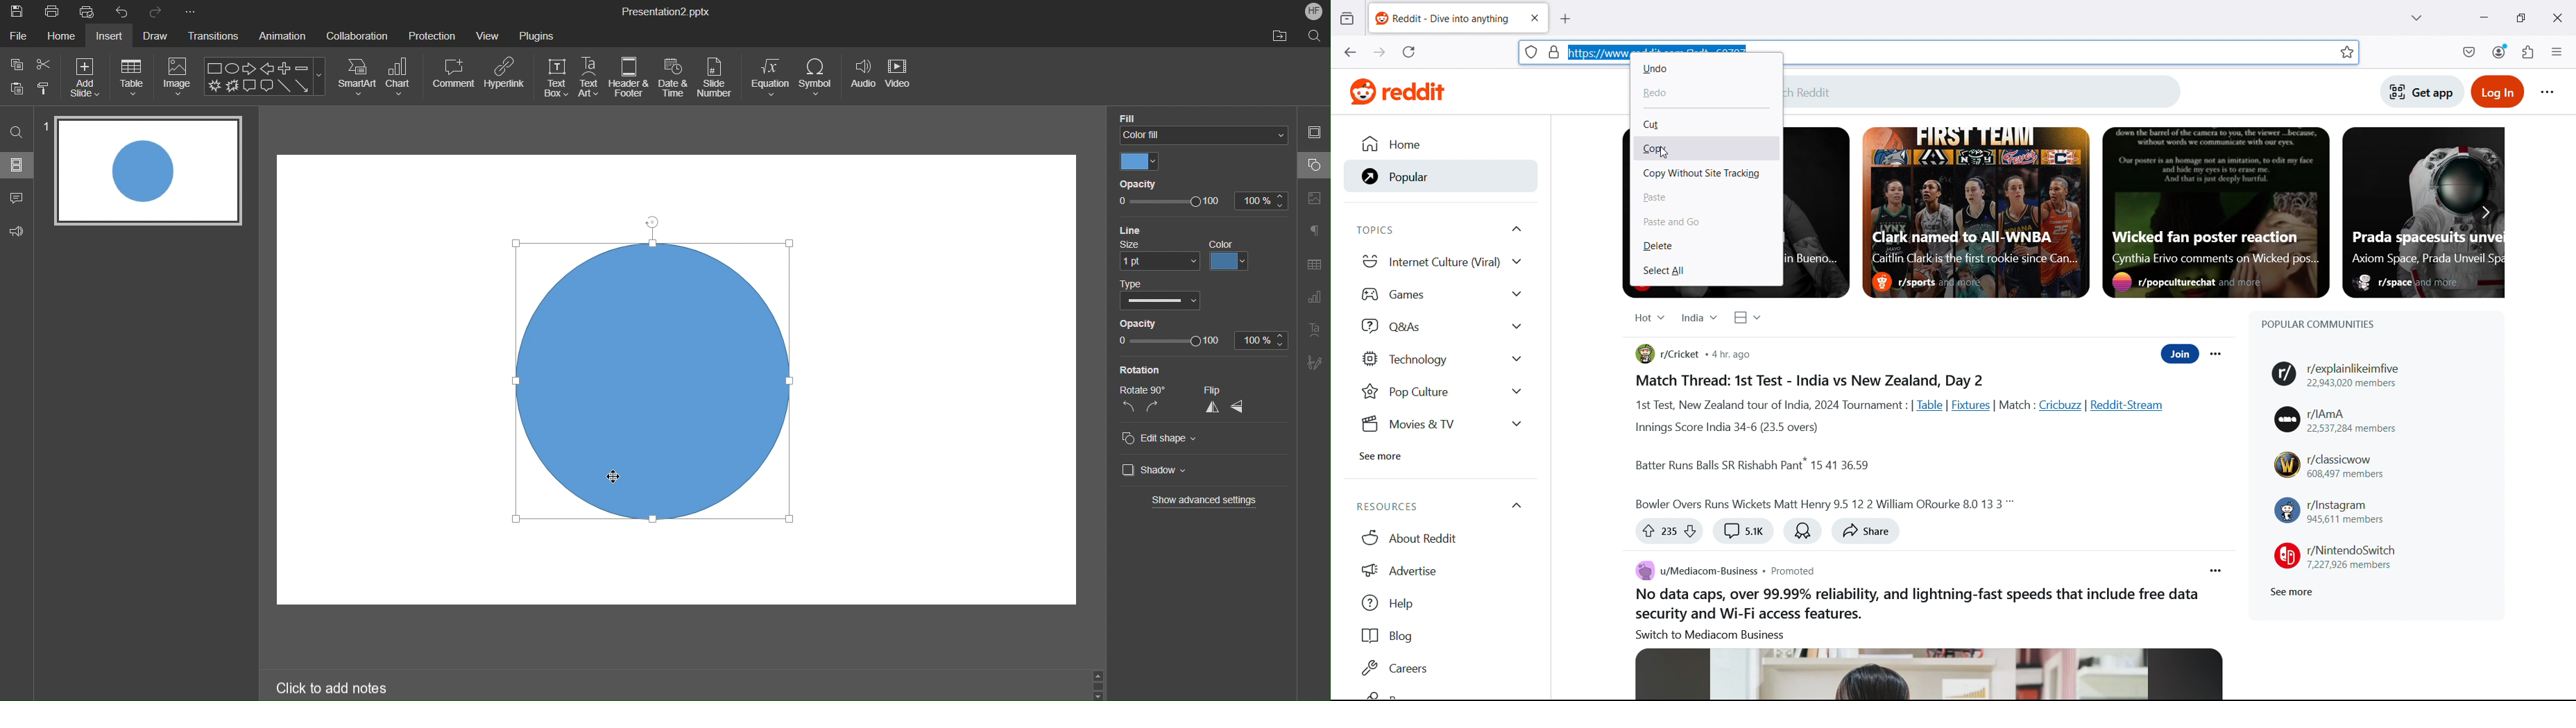  What do you see at coordinates (2574, 160) in the screenshot?
I see `vertical scrollbar` at bounding box center [2574, 160].